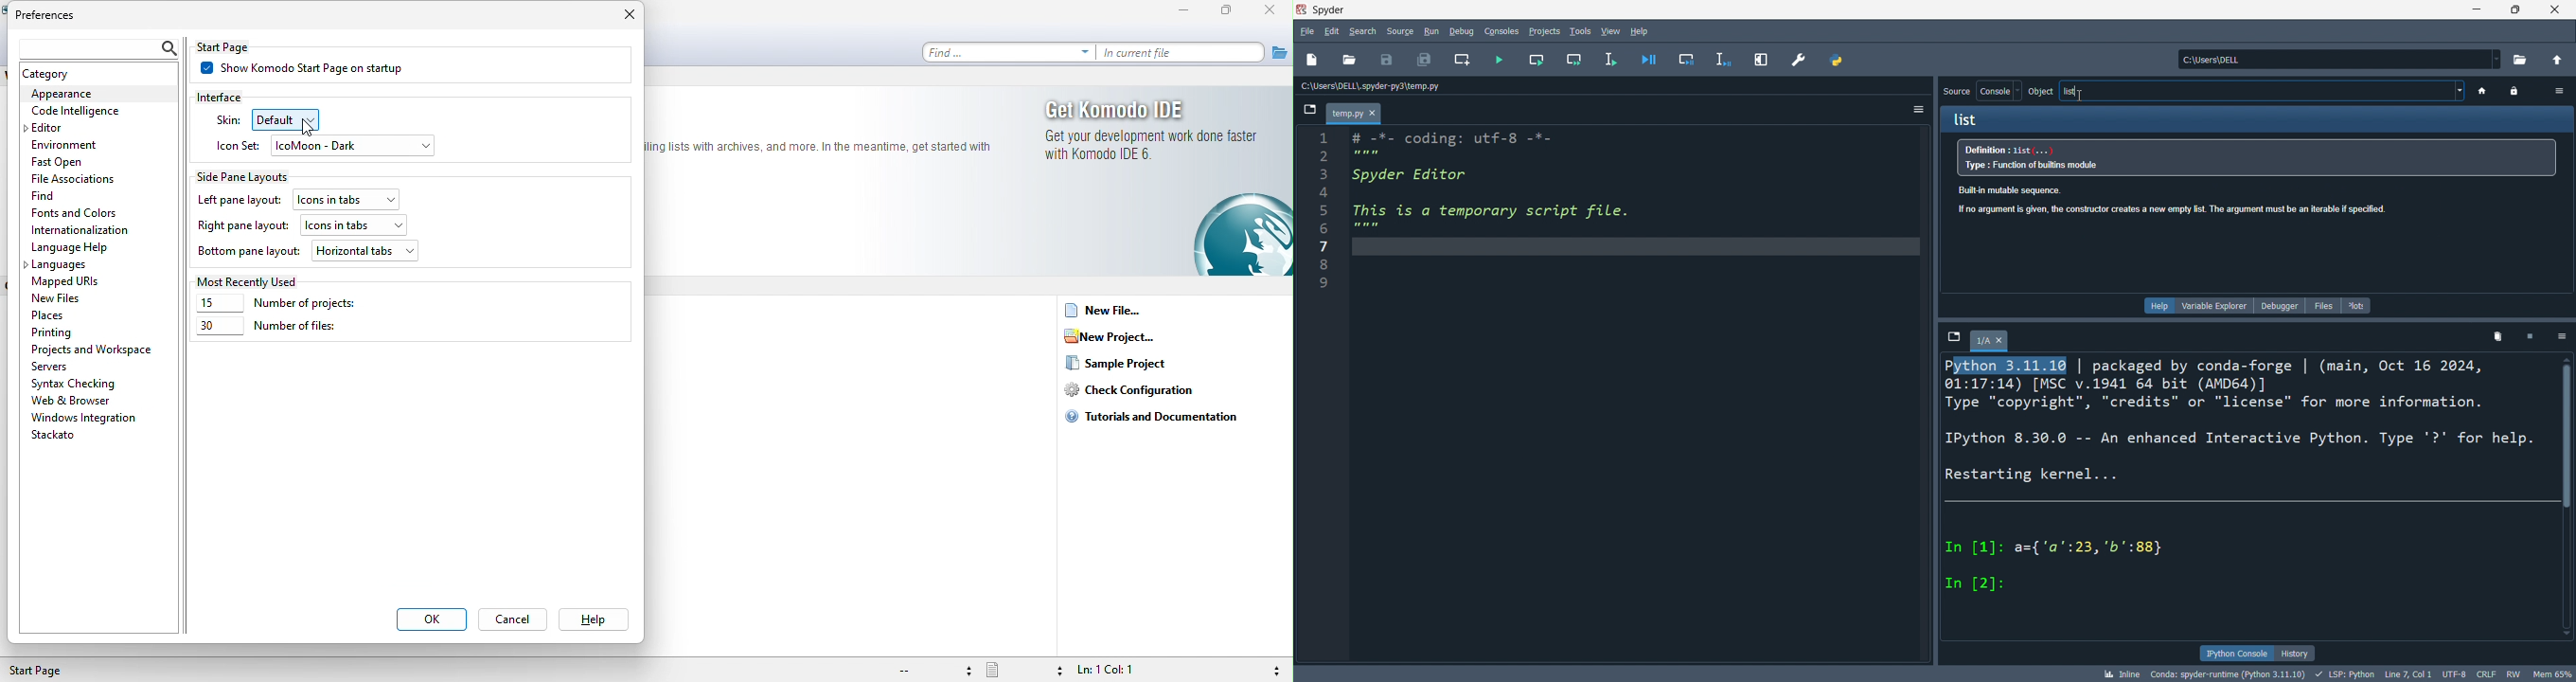 The height and width of the screenshot is (700, 2576). I want to click on variable explorer, so click(2213, 306).